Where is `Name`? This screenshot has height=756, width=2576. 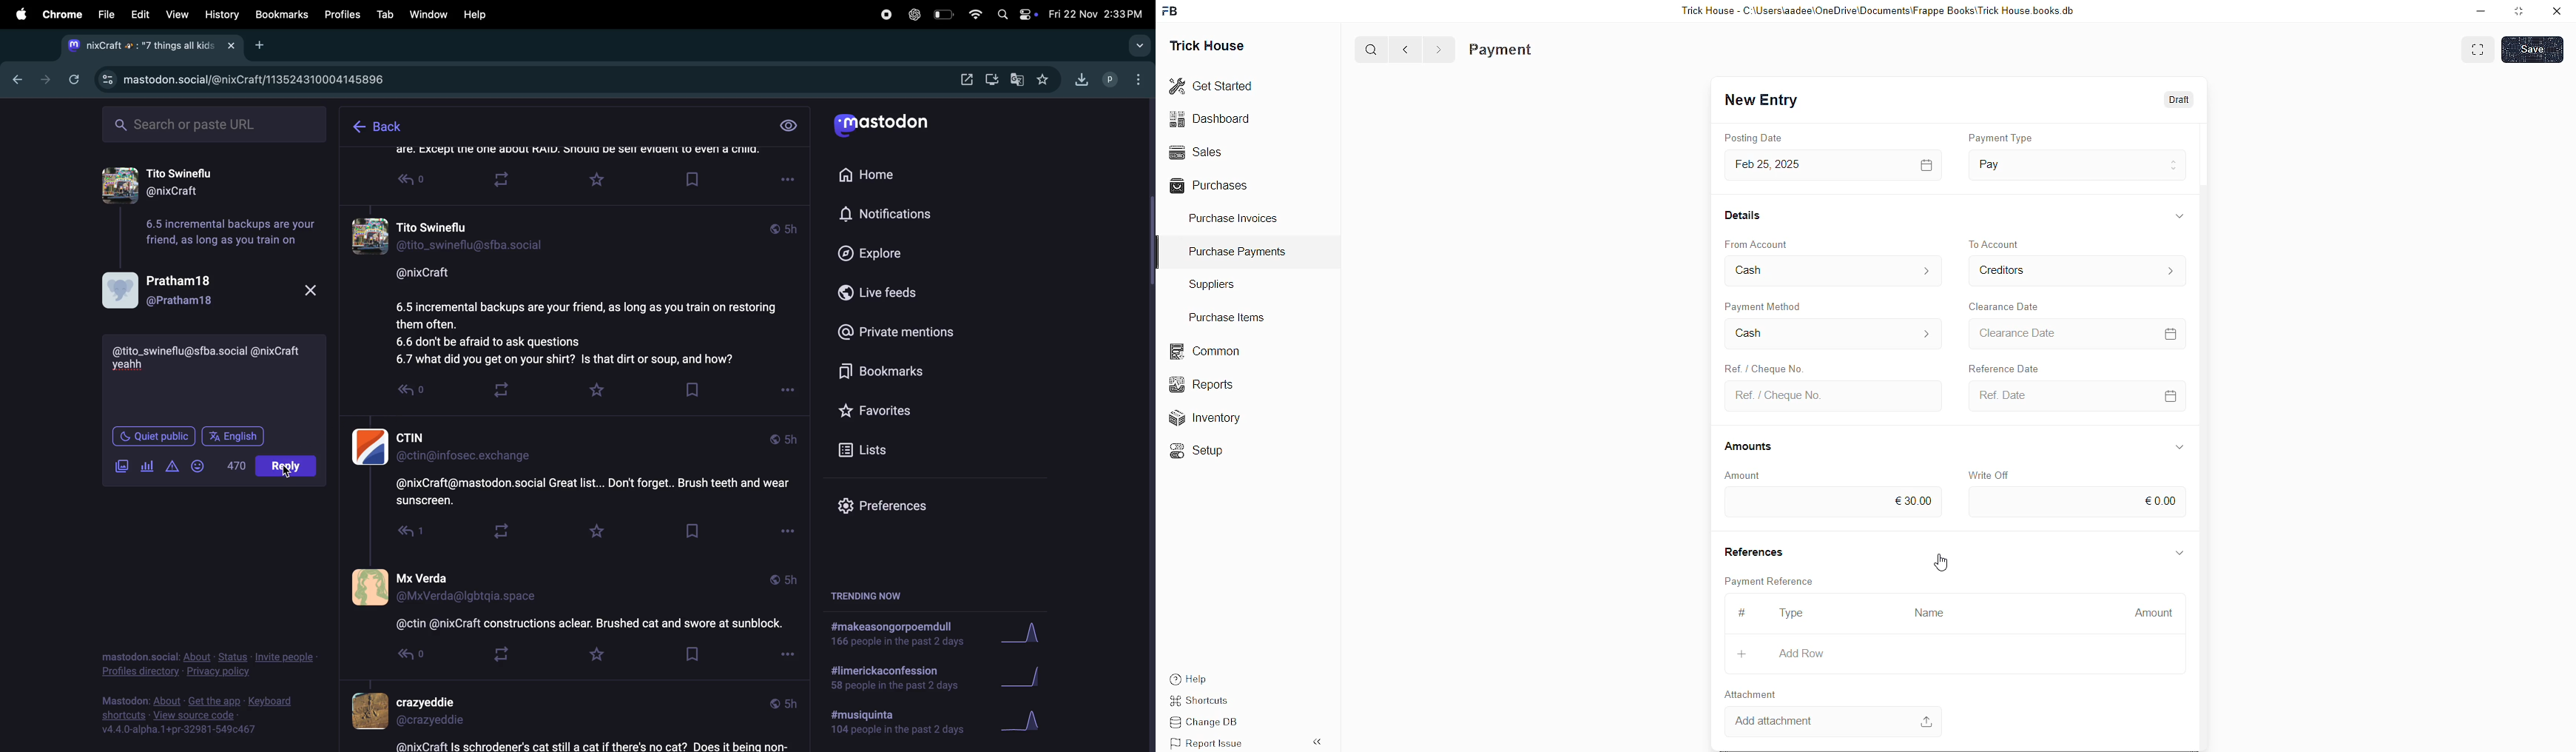 Name is located at coordinates (1923, 611).